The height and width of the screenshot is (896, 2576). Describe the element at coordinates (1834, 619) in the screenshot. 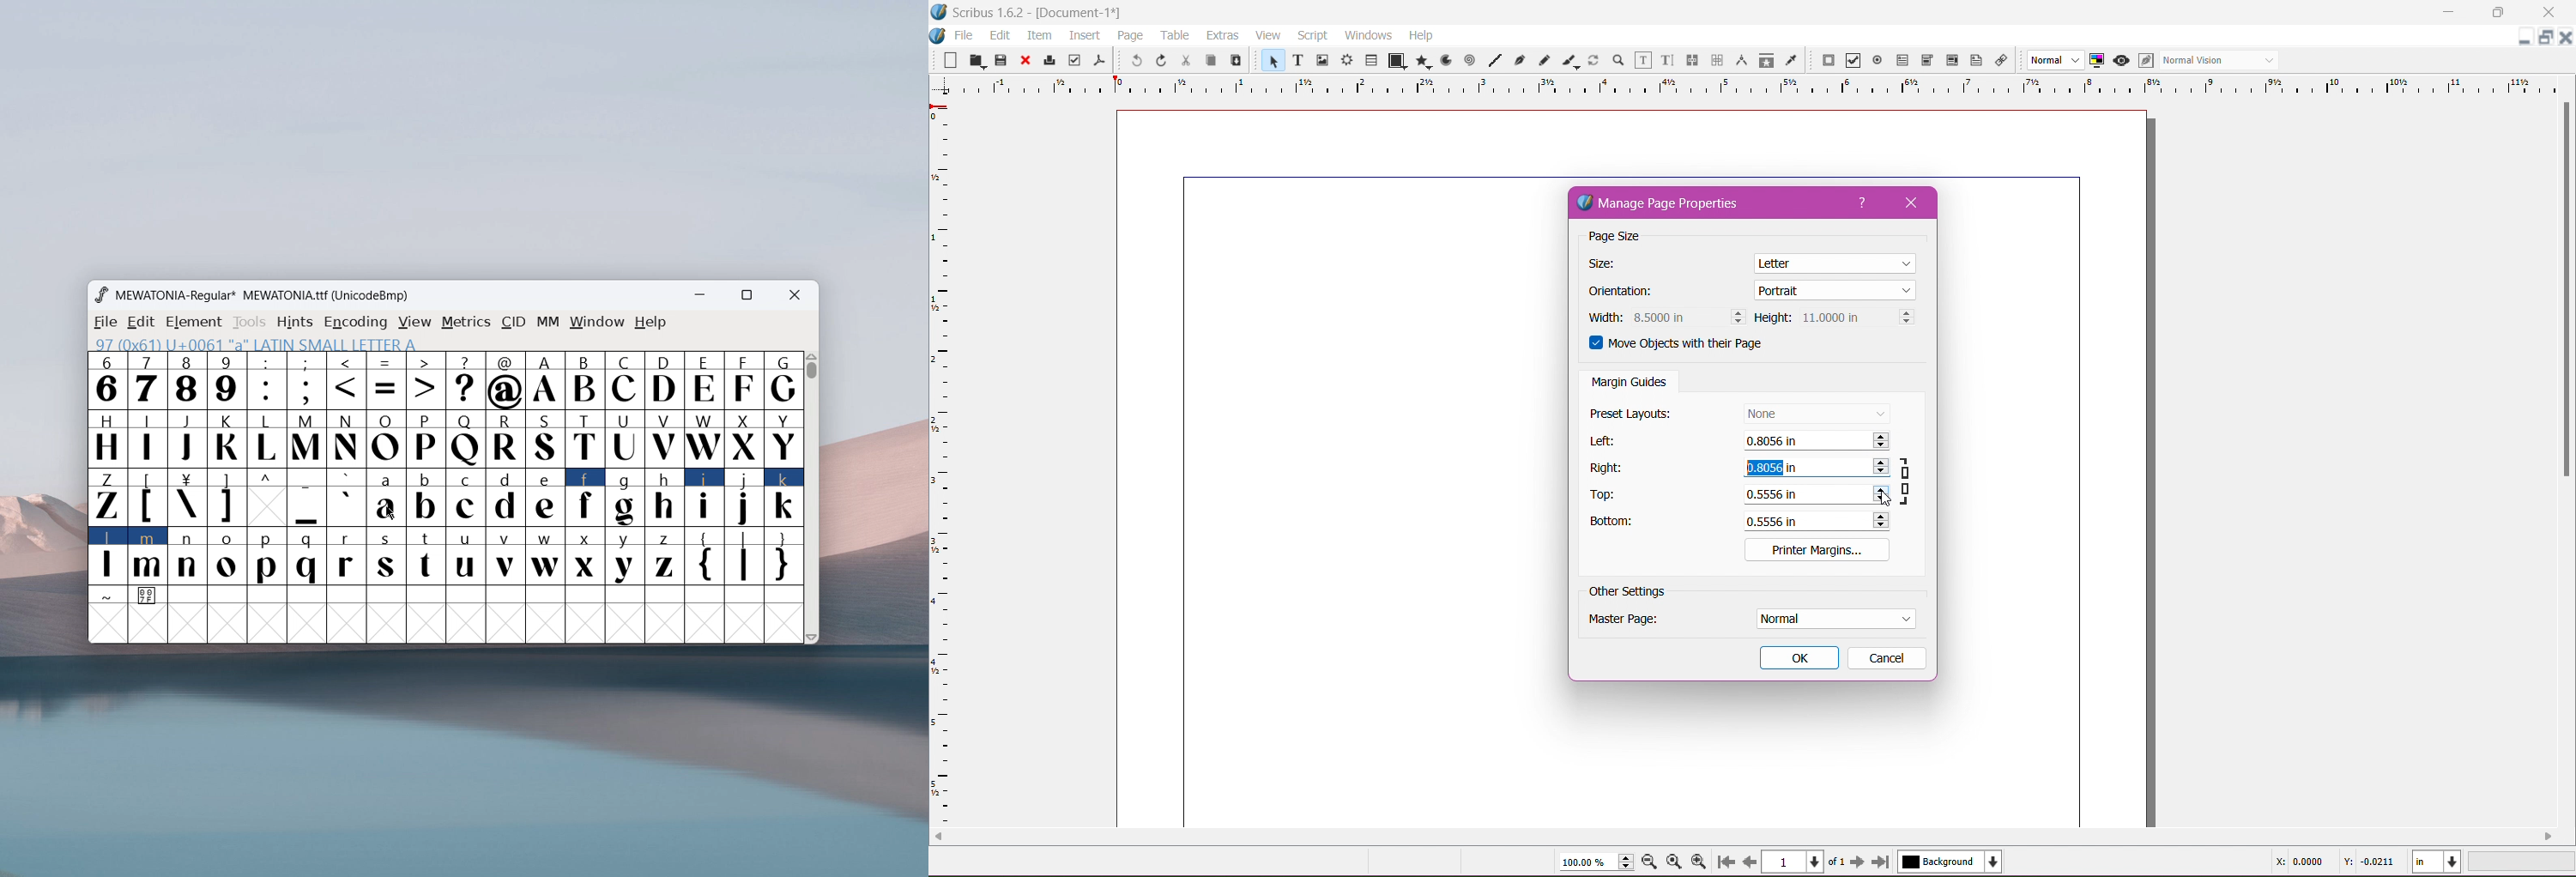

I see `Set Master Page Settings` at that location.